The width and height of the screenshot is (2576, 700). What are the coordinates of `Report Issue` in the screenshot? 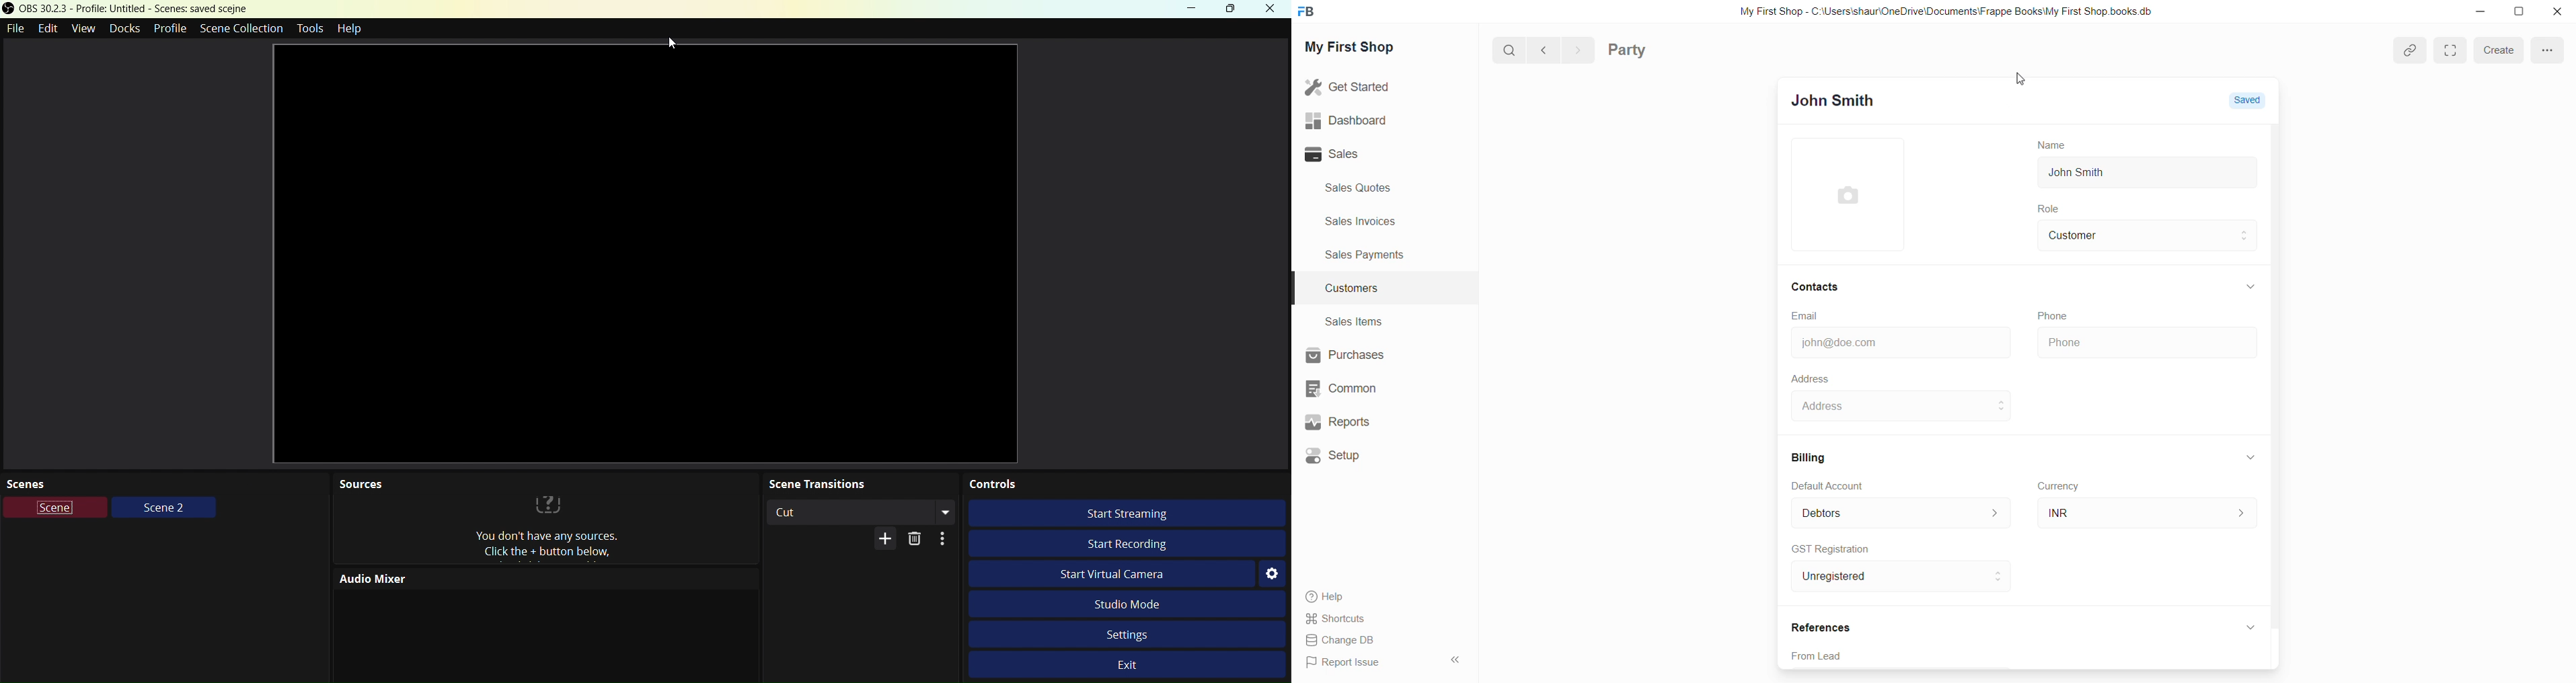 It's located at (1344, 662).